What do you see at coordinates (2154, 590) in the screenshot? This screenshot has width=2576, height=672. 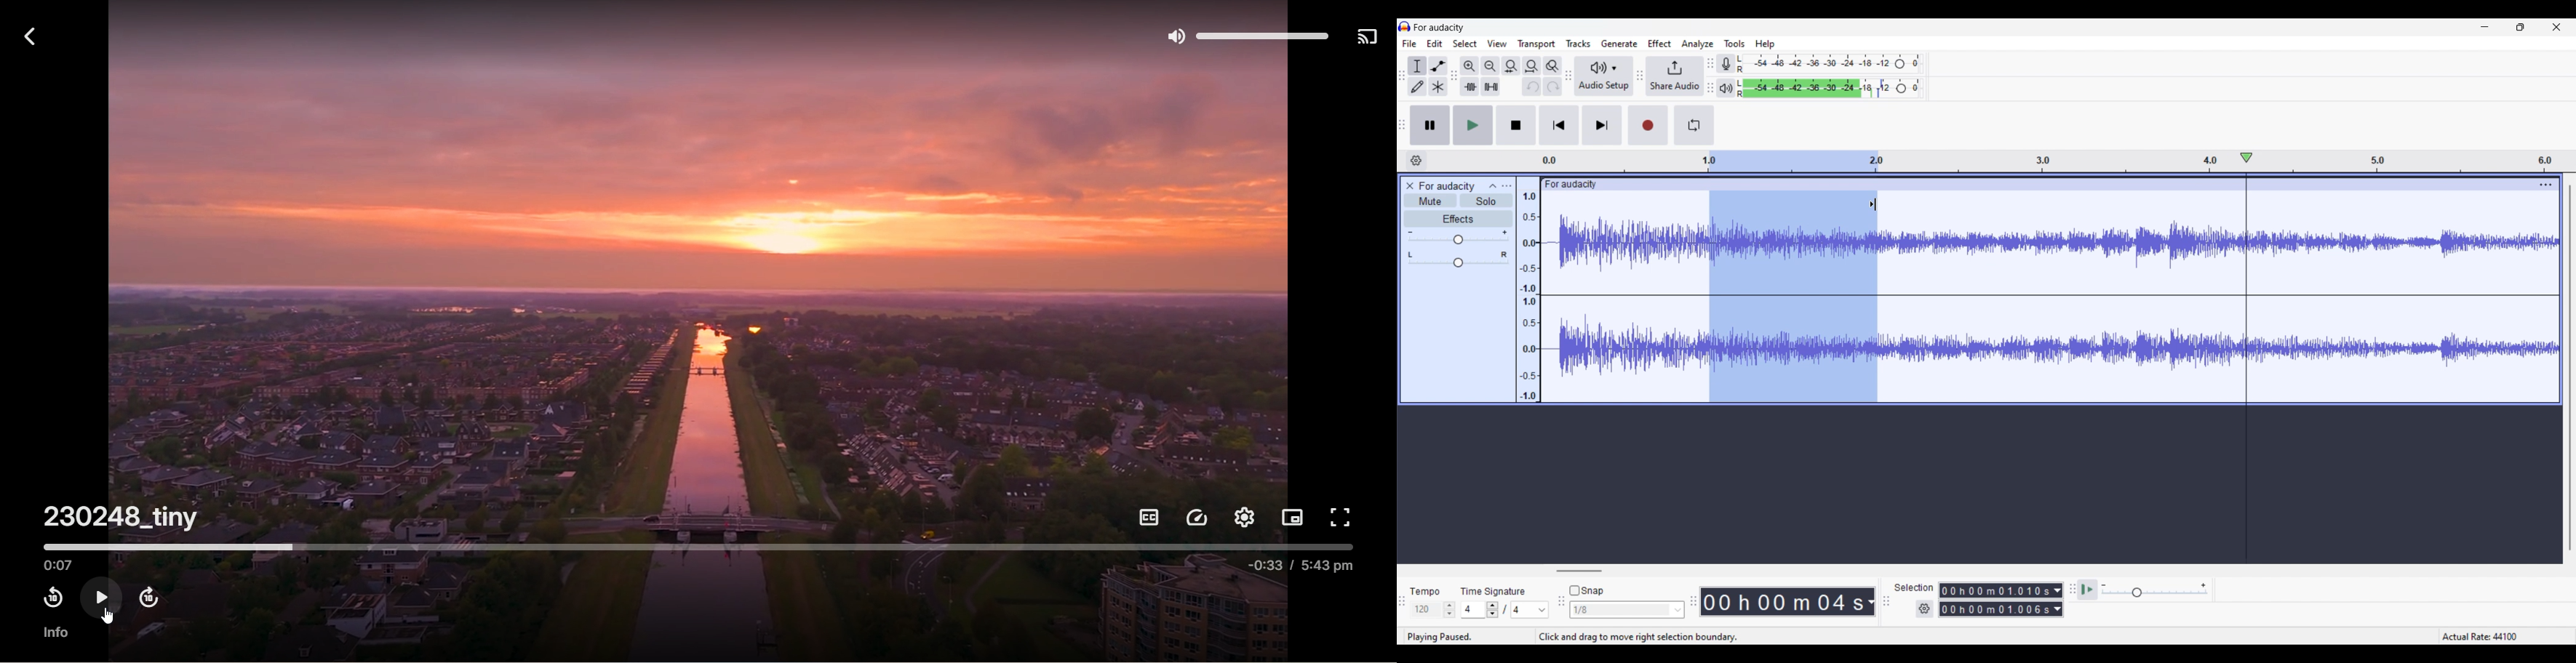 I see `Playback speed scale` at bounding box center [2154, 590].